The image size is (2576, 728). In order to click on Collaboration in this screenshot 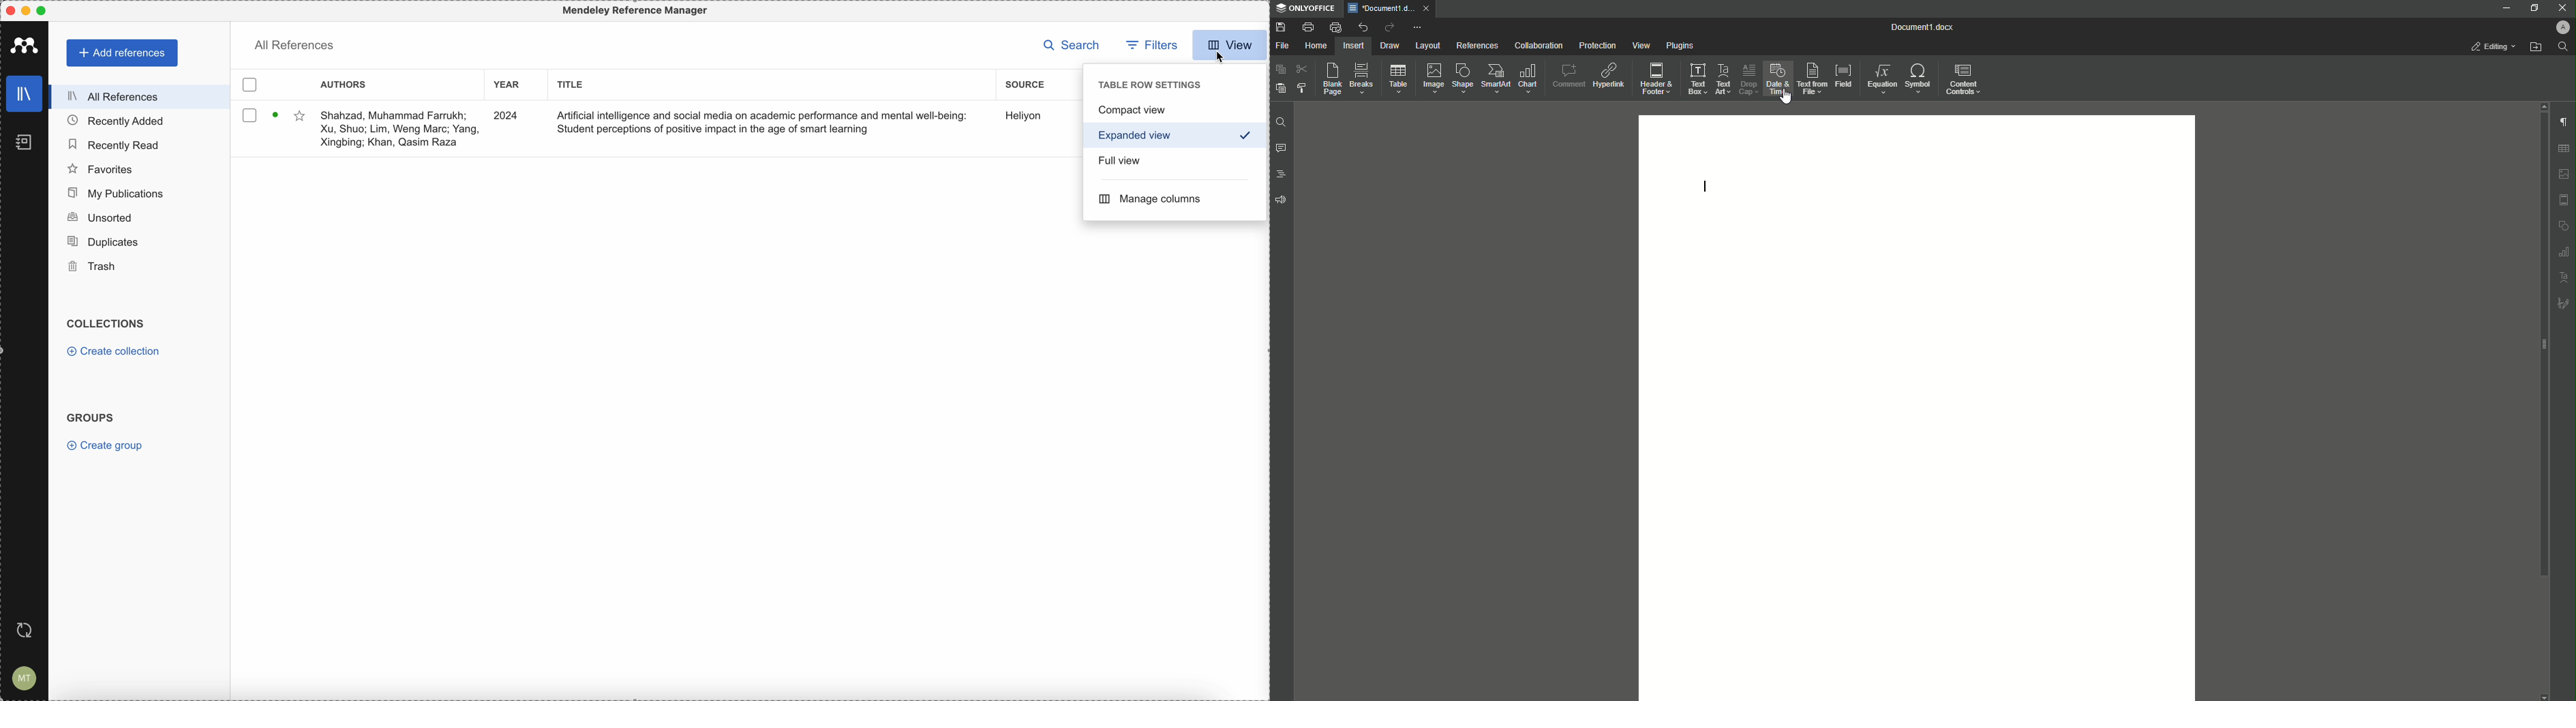, I will do `click(1536, 44)`.